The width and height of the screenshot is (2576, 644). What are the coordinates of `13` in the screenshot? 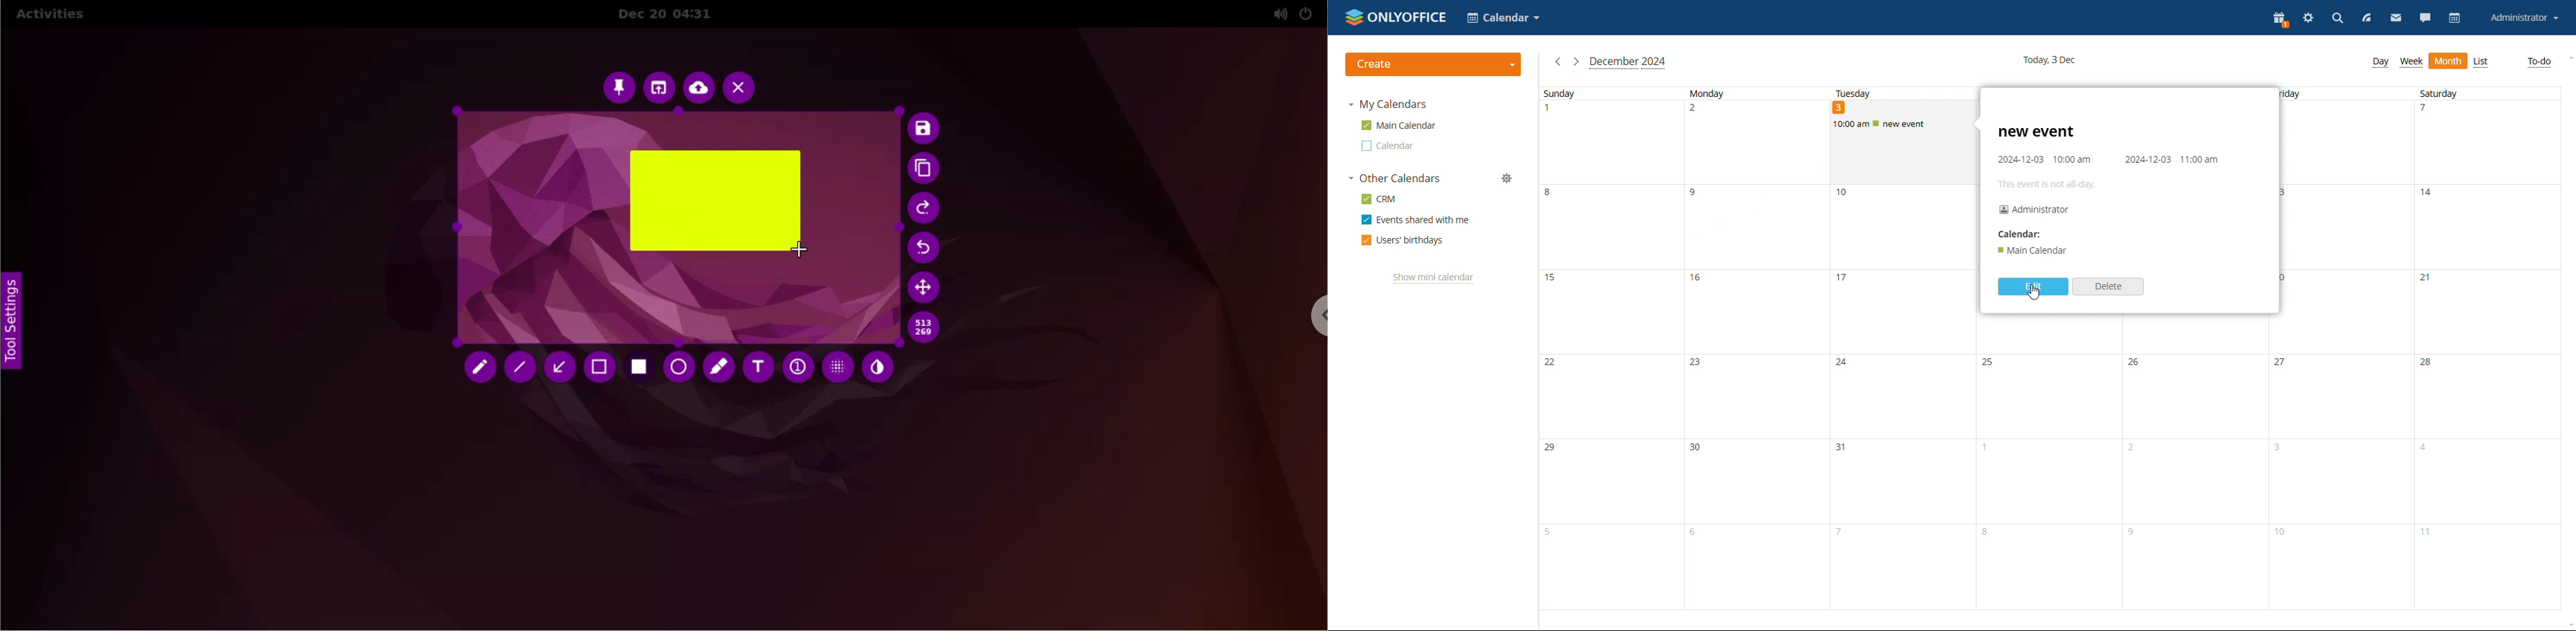 It's located at (2347, 227).